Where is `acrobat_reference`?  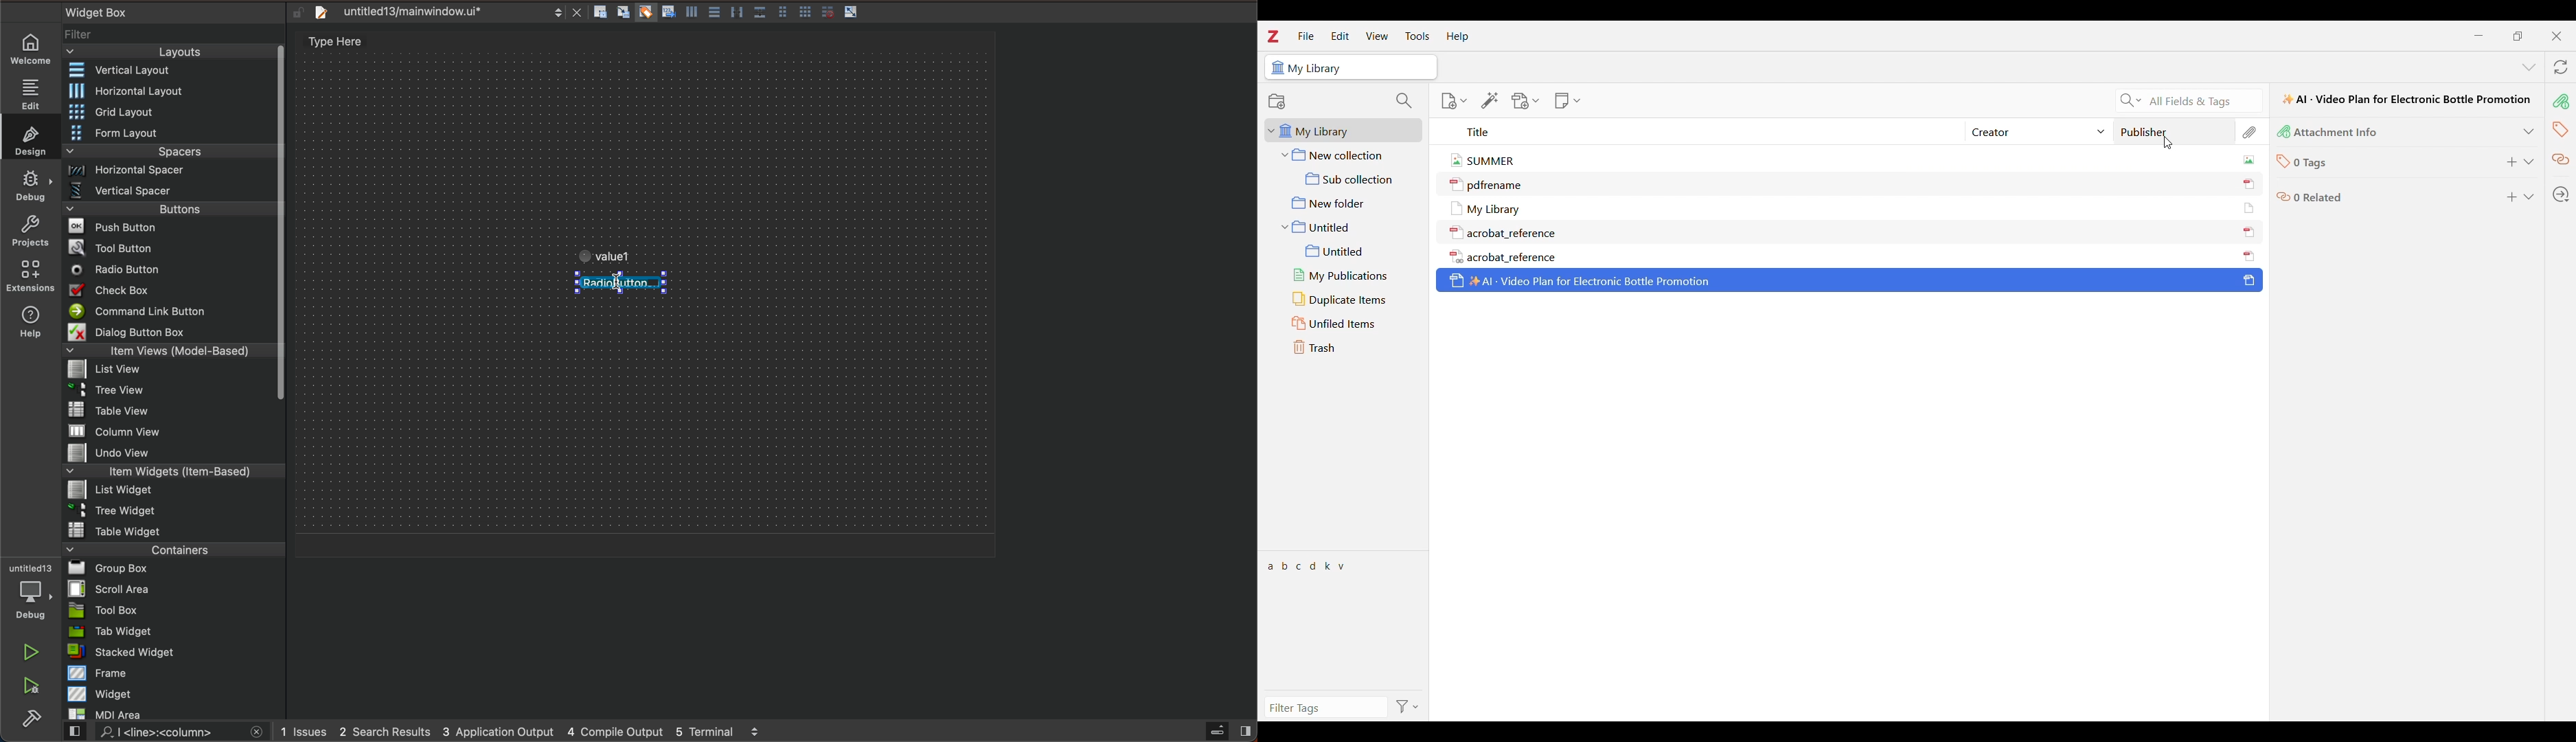 acrobat_reference is located at coordinates (1502, 256).